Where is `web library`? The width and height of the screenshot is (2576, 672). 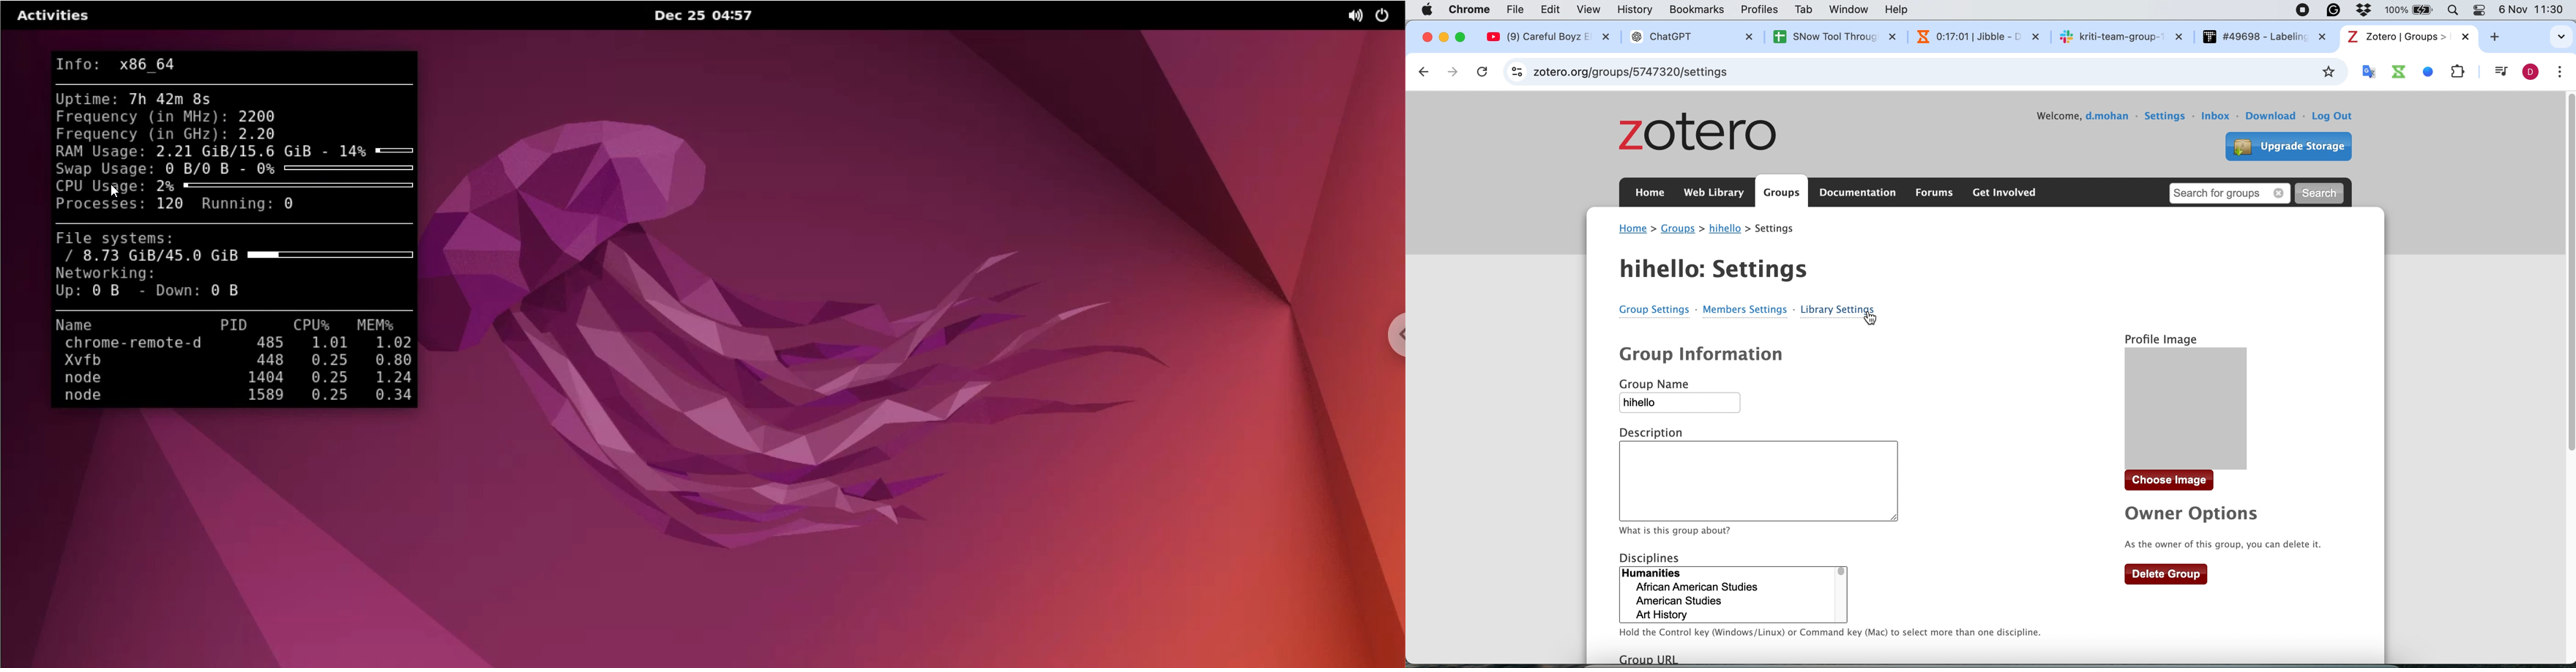 web library is located at coordinates (1716, 193).